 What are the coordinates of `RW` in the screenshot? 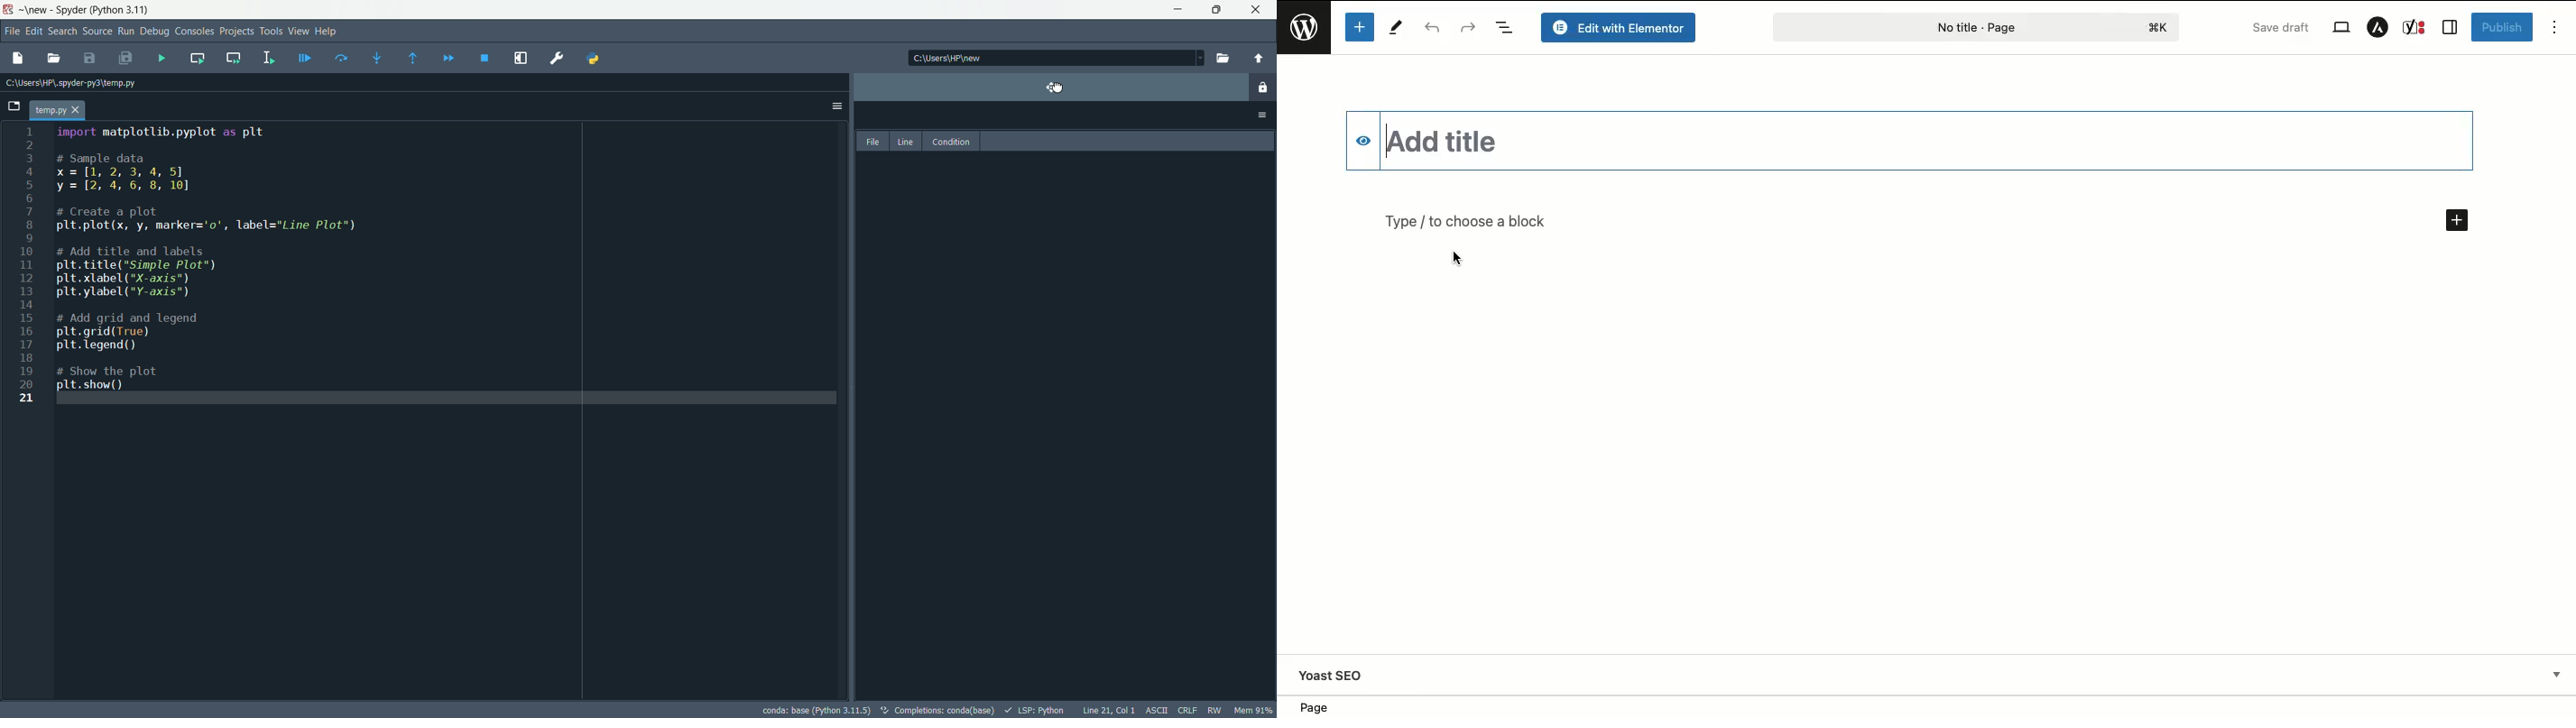 It's located at (1217, 710).